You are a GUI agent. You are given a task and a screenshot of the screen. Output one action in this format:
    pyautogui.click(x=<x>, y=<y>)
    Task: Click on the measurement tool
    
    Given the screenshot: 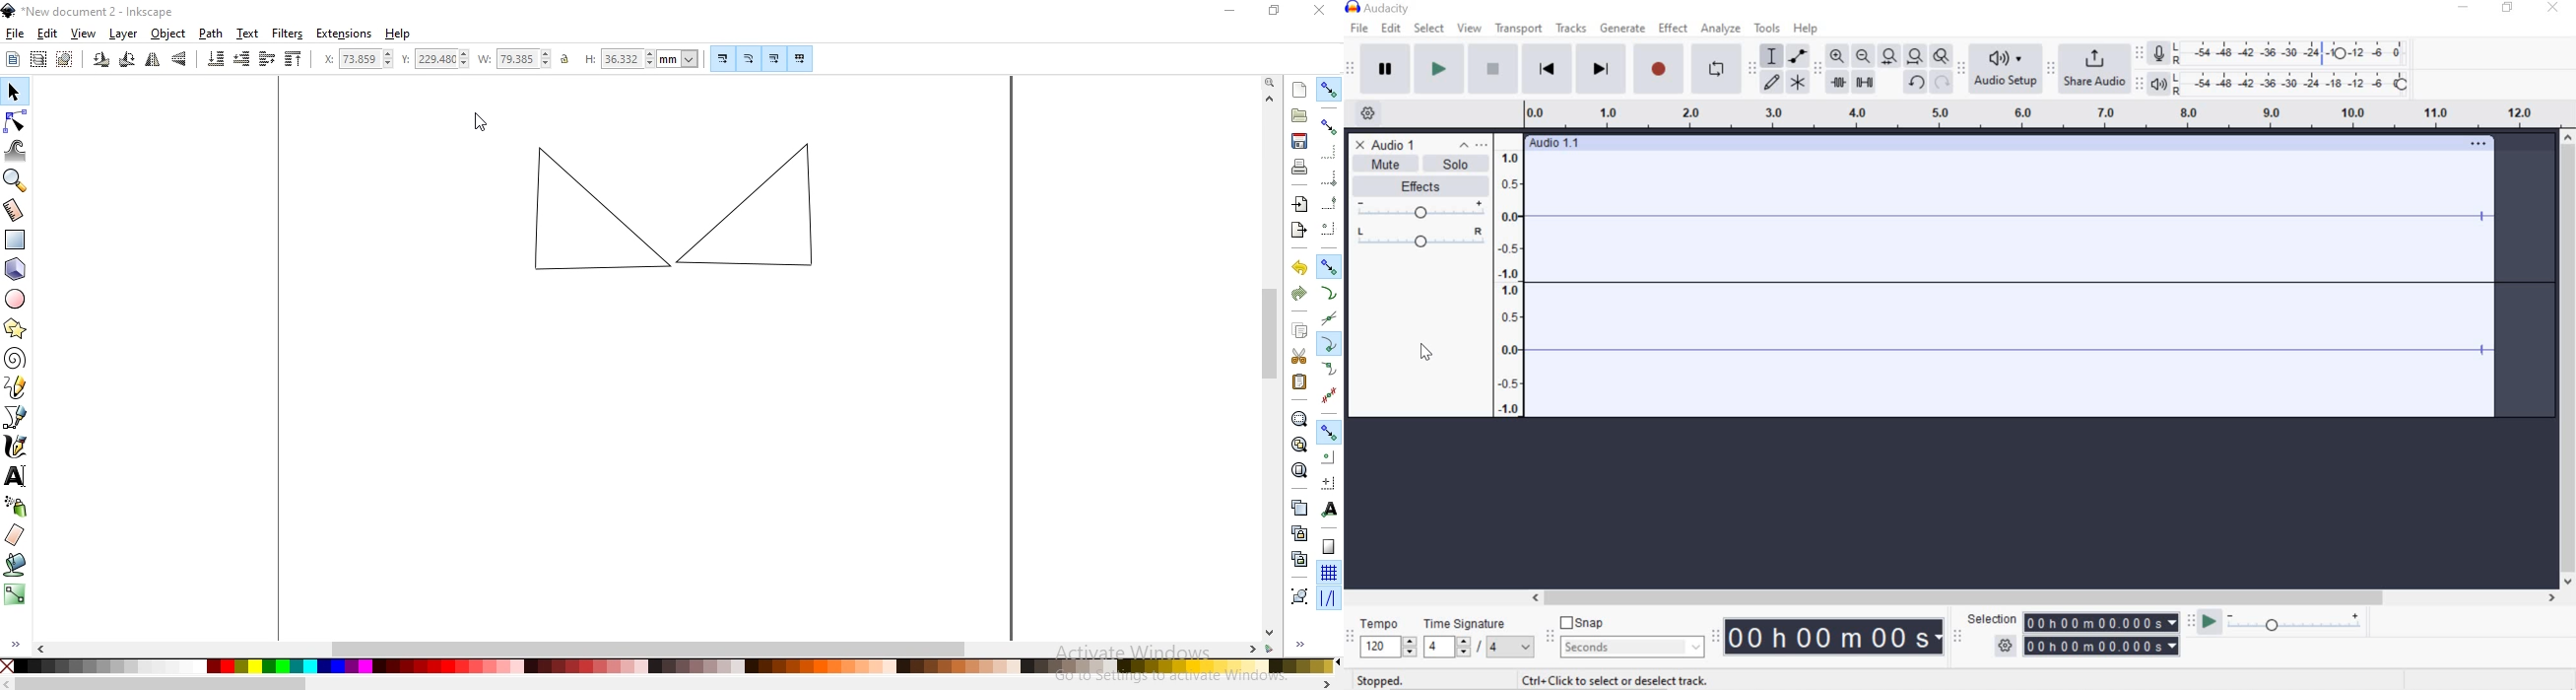 What is the action you would take?
    pyautogui.click(x=15, y=209)
    